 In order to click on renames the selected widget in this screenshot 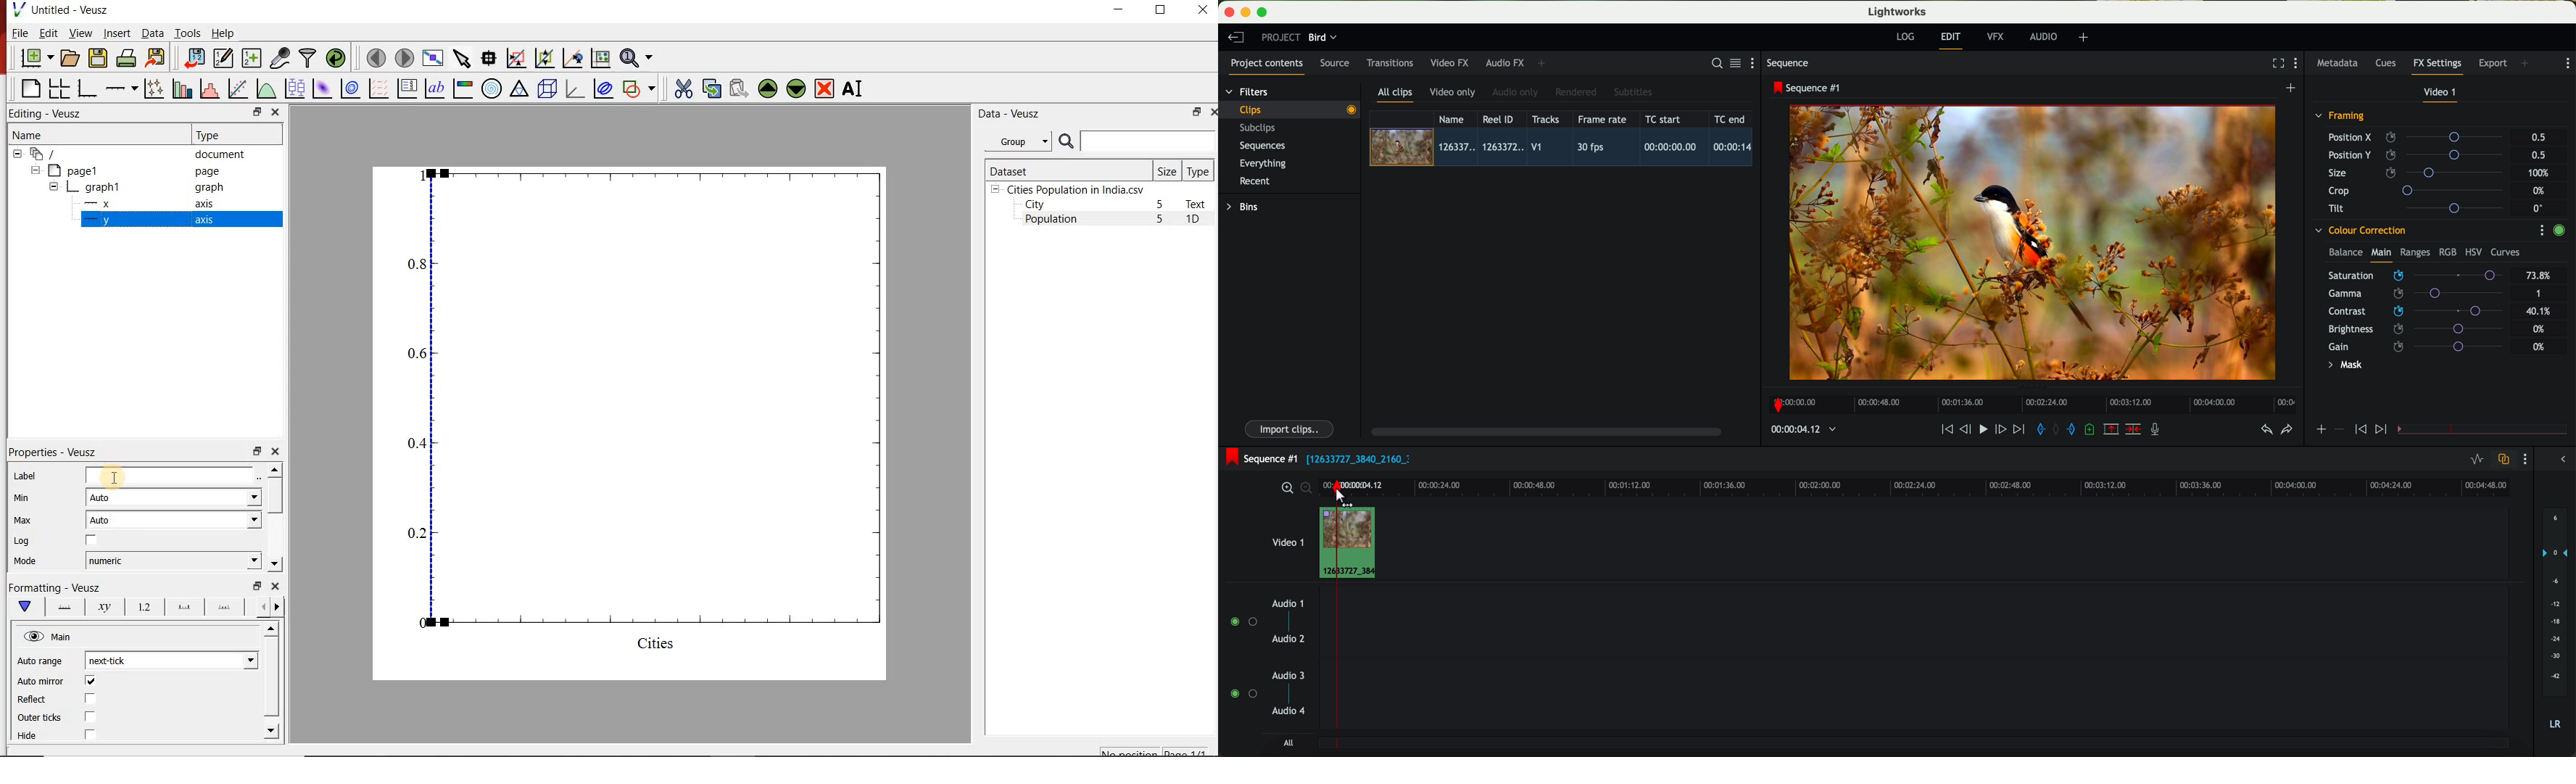, I will do `click(853, 88)`.